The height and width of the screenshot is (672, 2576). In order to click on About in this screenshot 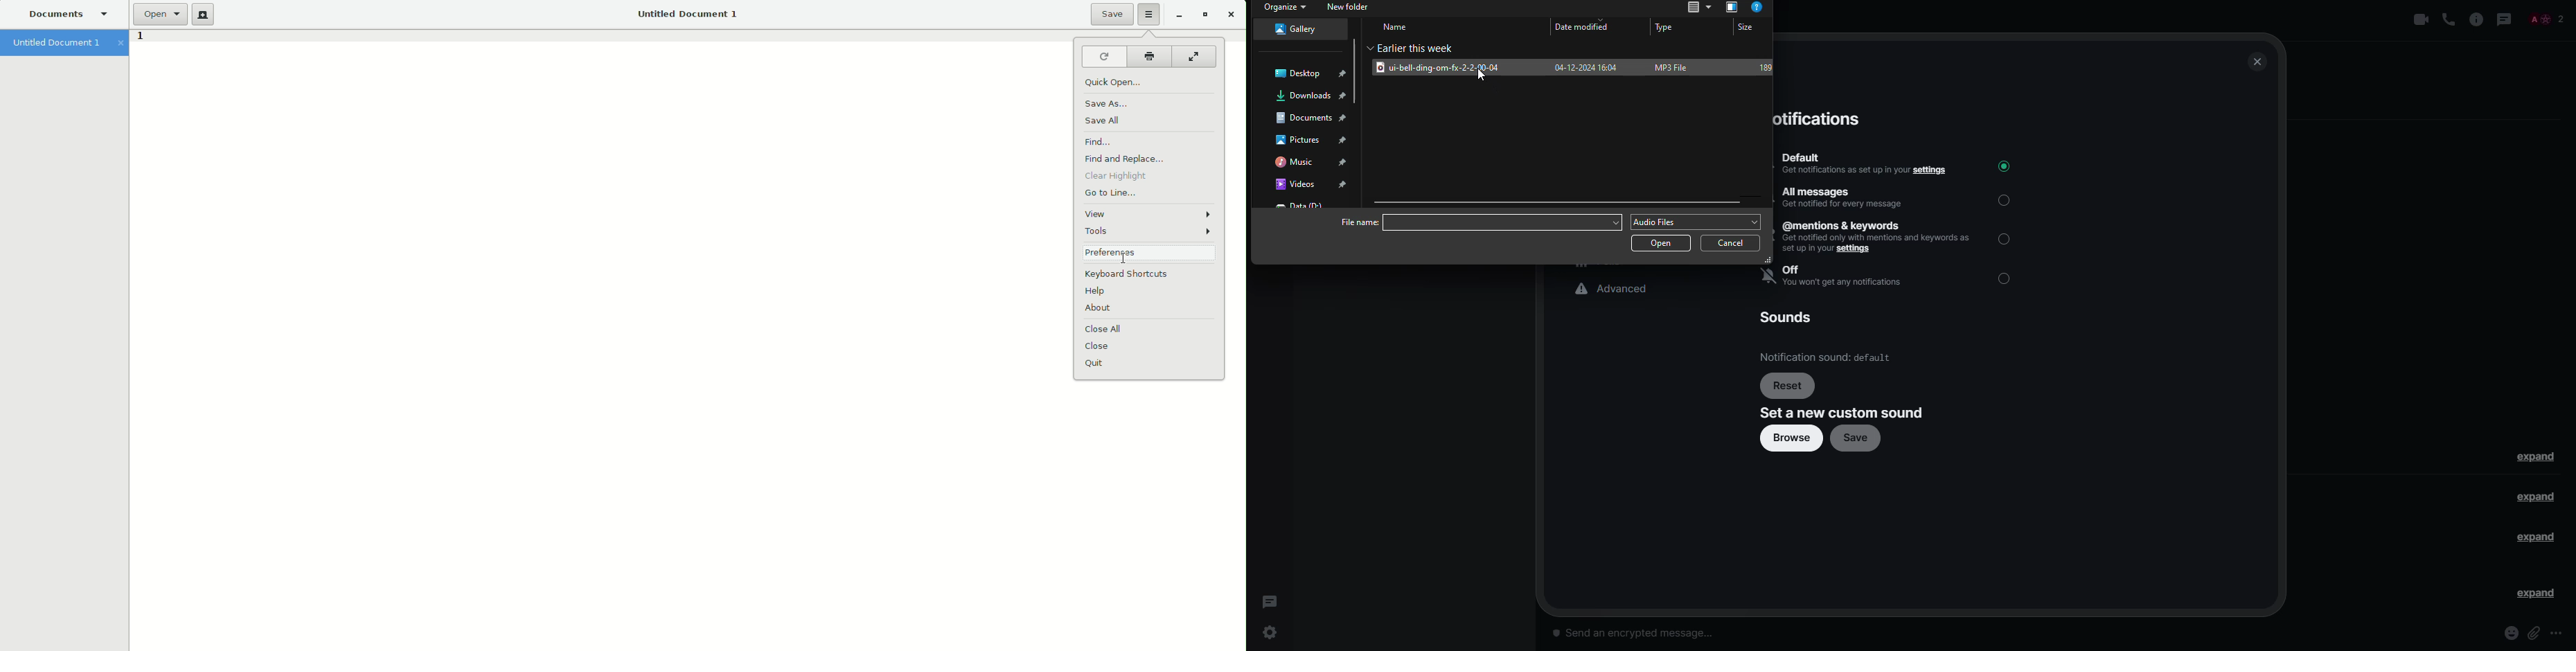, I will do `click(1101, 309)`.